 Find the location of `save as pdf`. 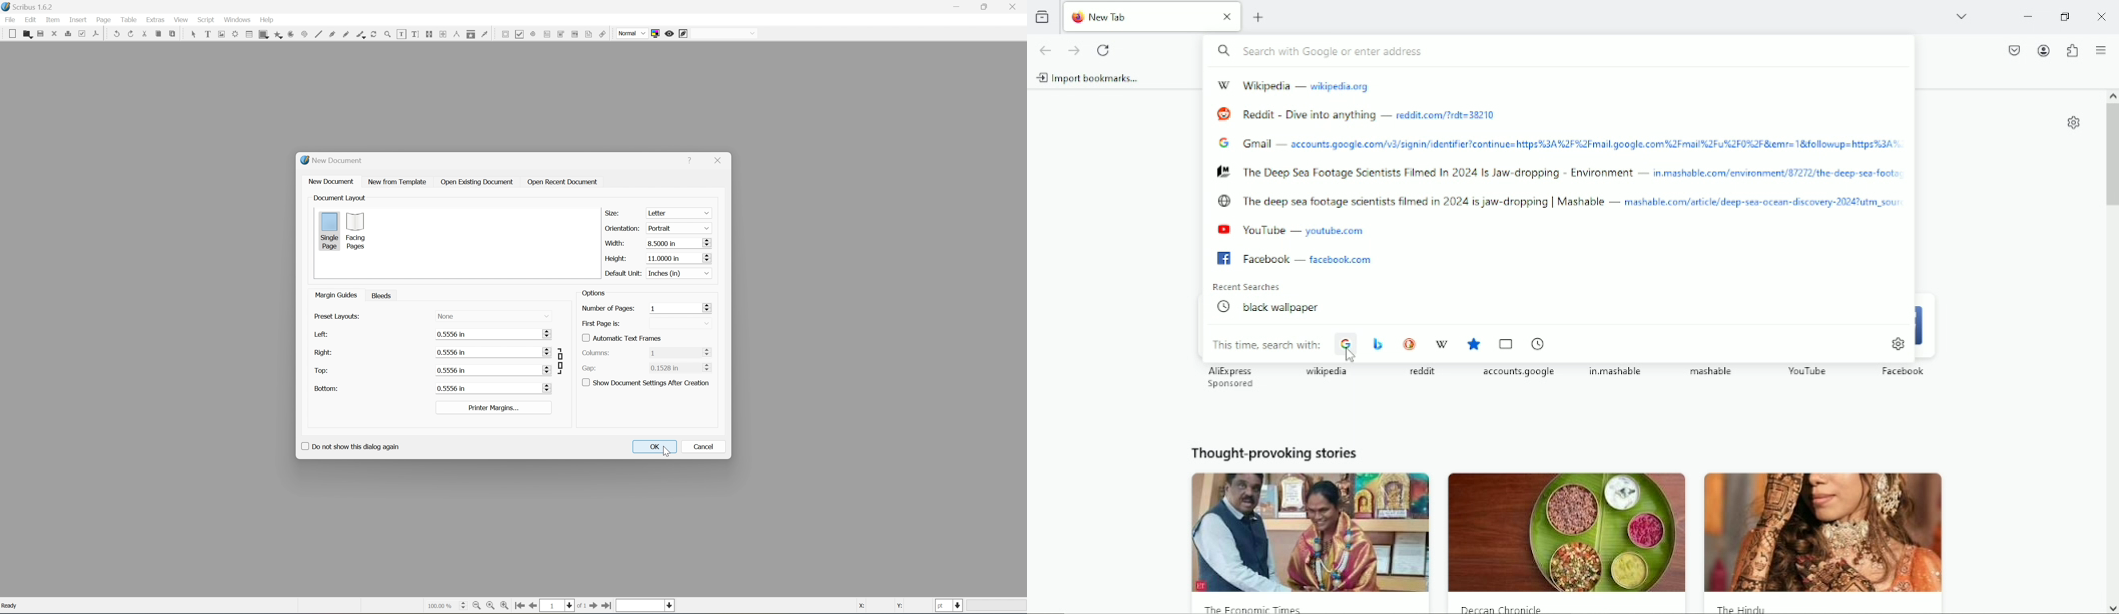

save as pdf is located at coordinates (96, 34).